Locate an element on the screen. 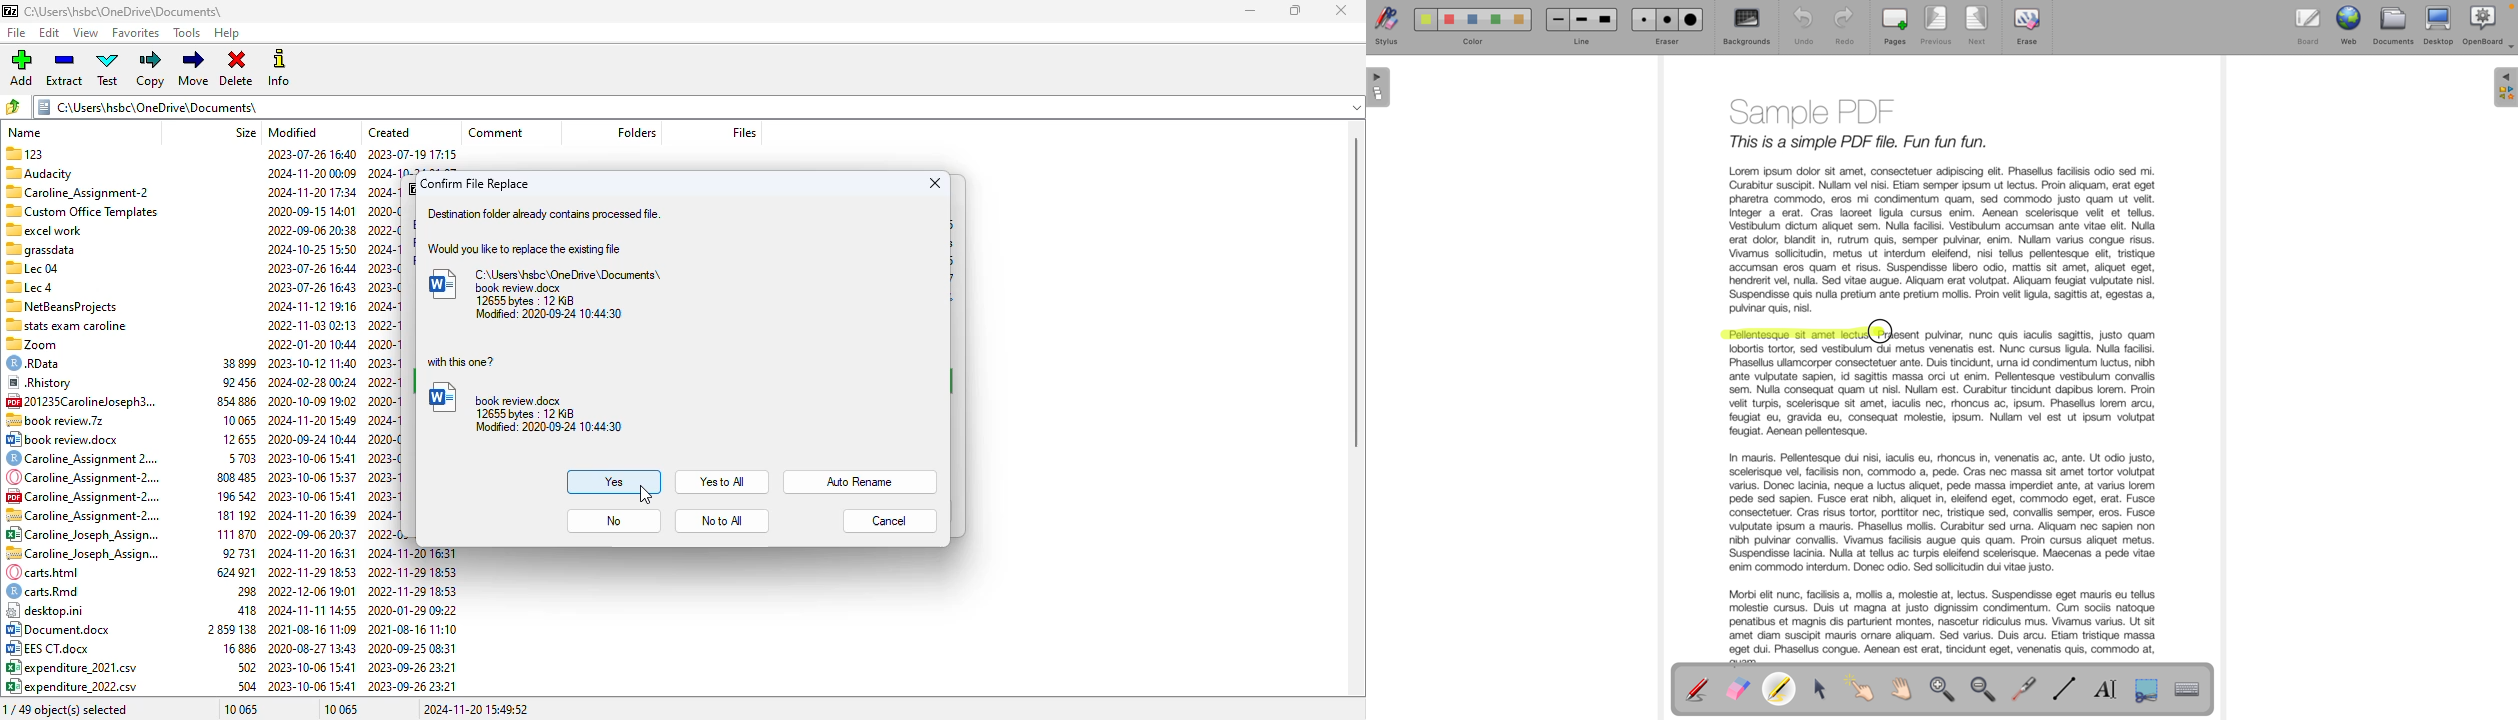  auto rename is located at coordinates (860, 483).